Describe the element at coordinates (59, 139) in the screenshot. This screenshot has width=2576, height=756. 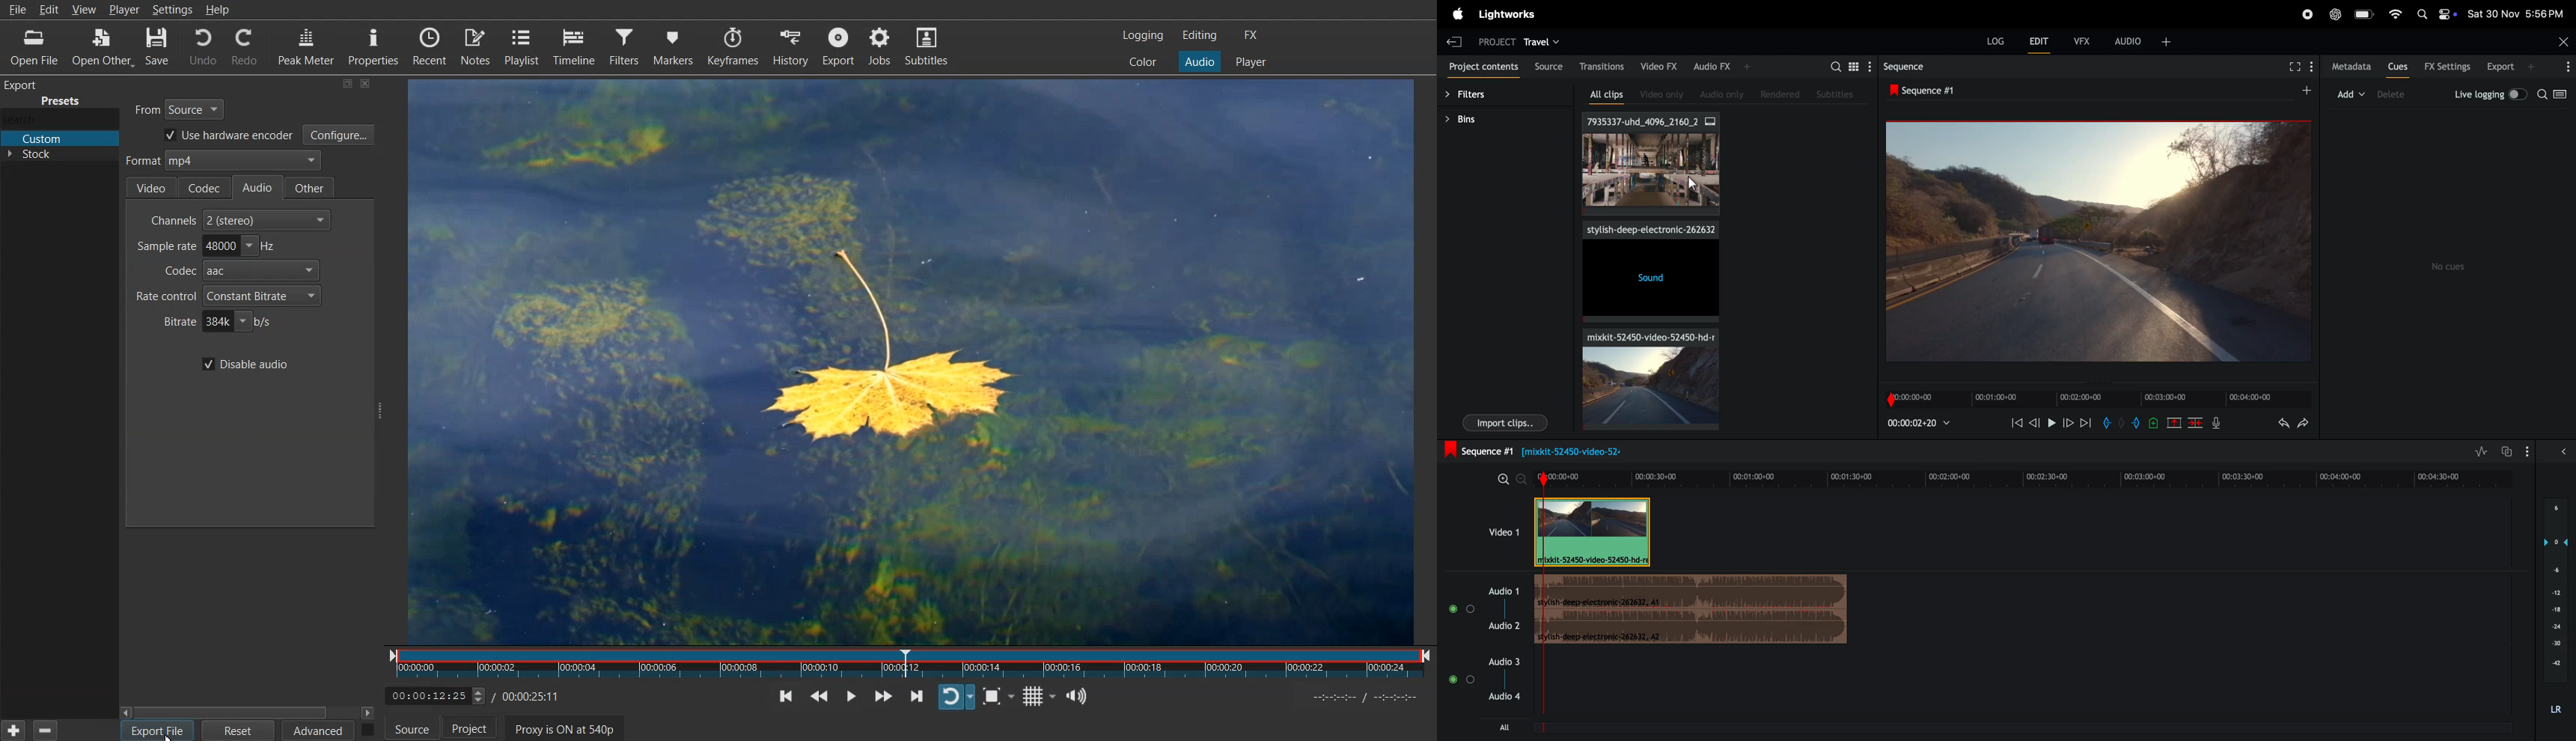
I see `Custom` at that location.